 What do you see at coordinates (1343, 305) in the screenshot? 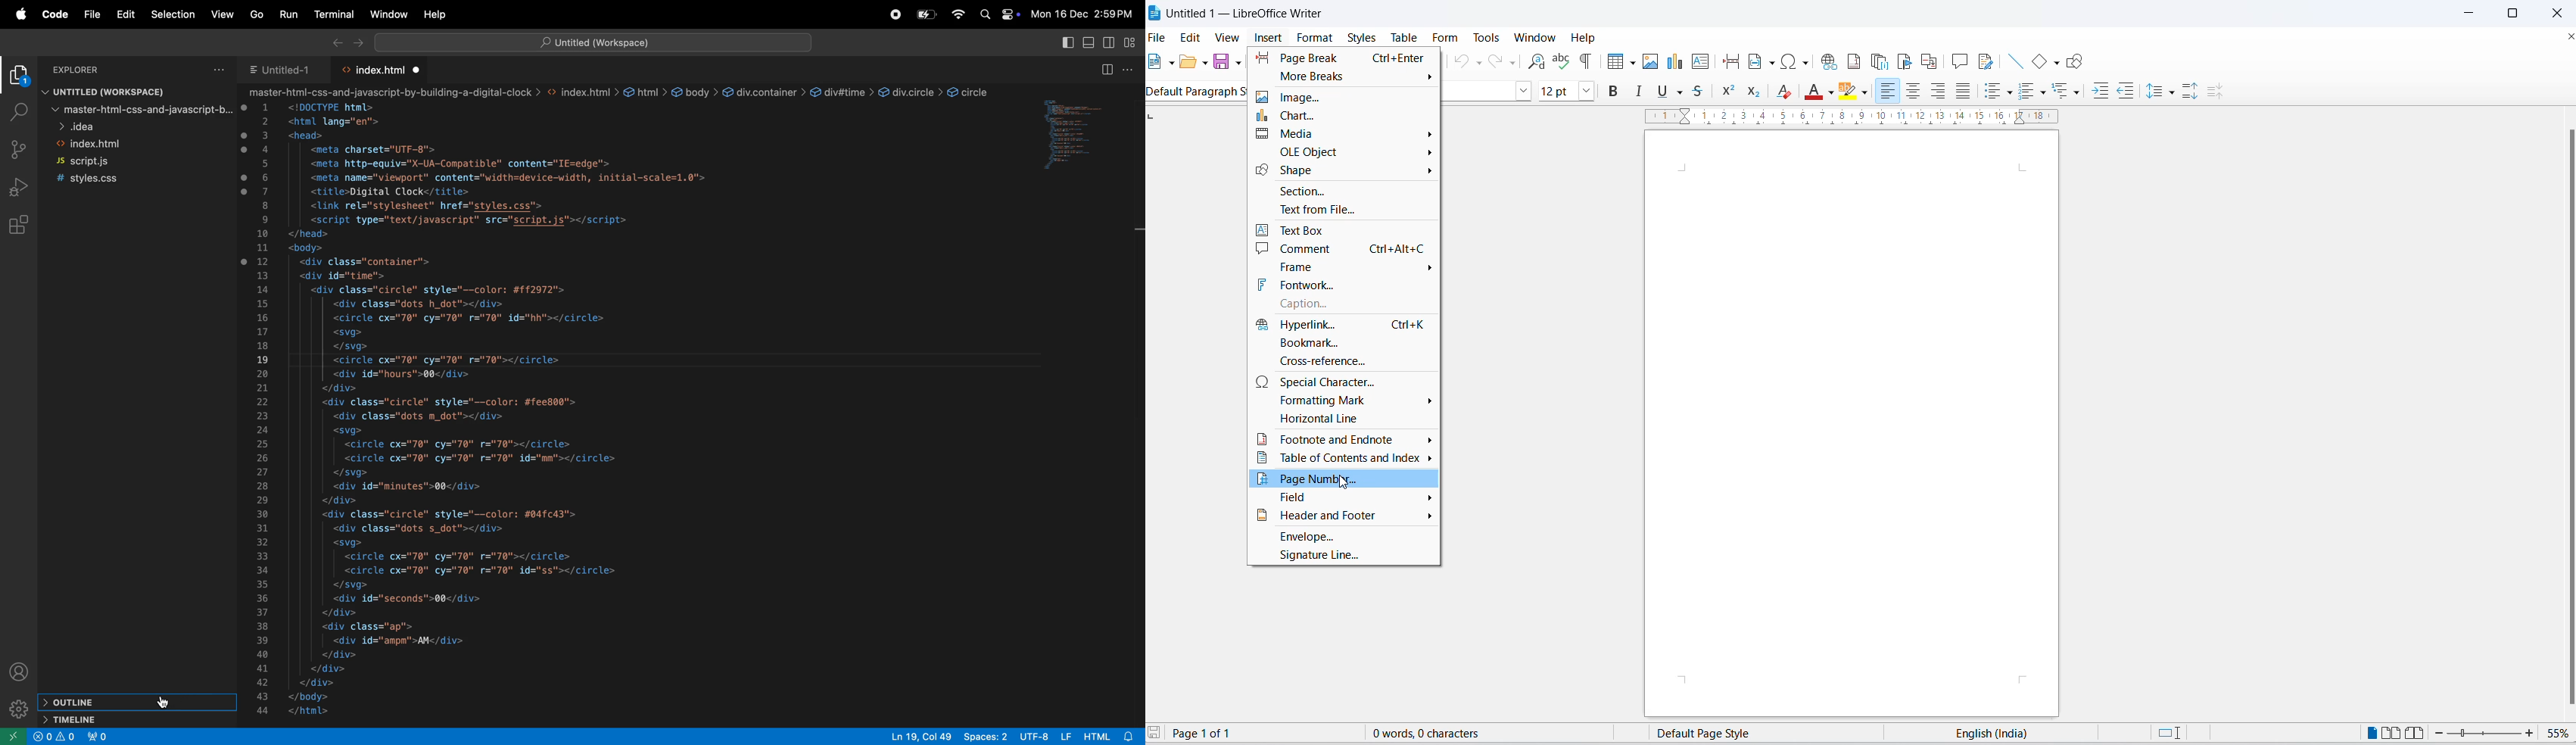
I see `caption` at bounding box center [1343, 305].